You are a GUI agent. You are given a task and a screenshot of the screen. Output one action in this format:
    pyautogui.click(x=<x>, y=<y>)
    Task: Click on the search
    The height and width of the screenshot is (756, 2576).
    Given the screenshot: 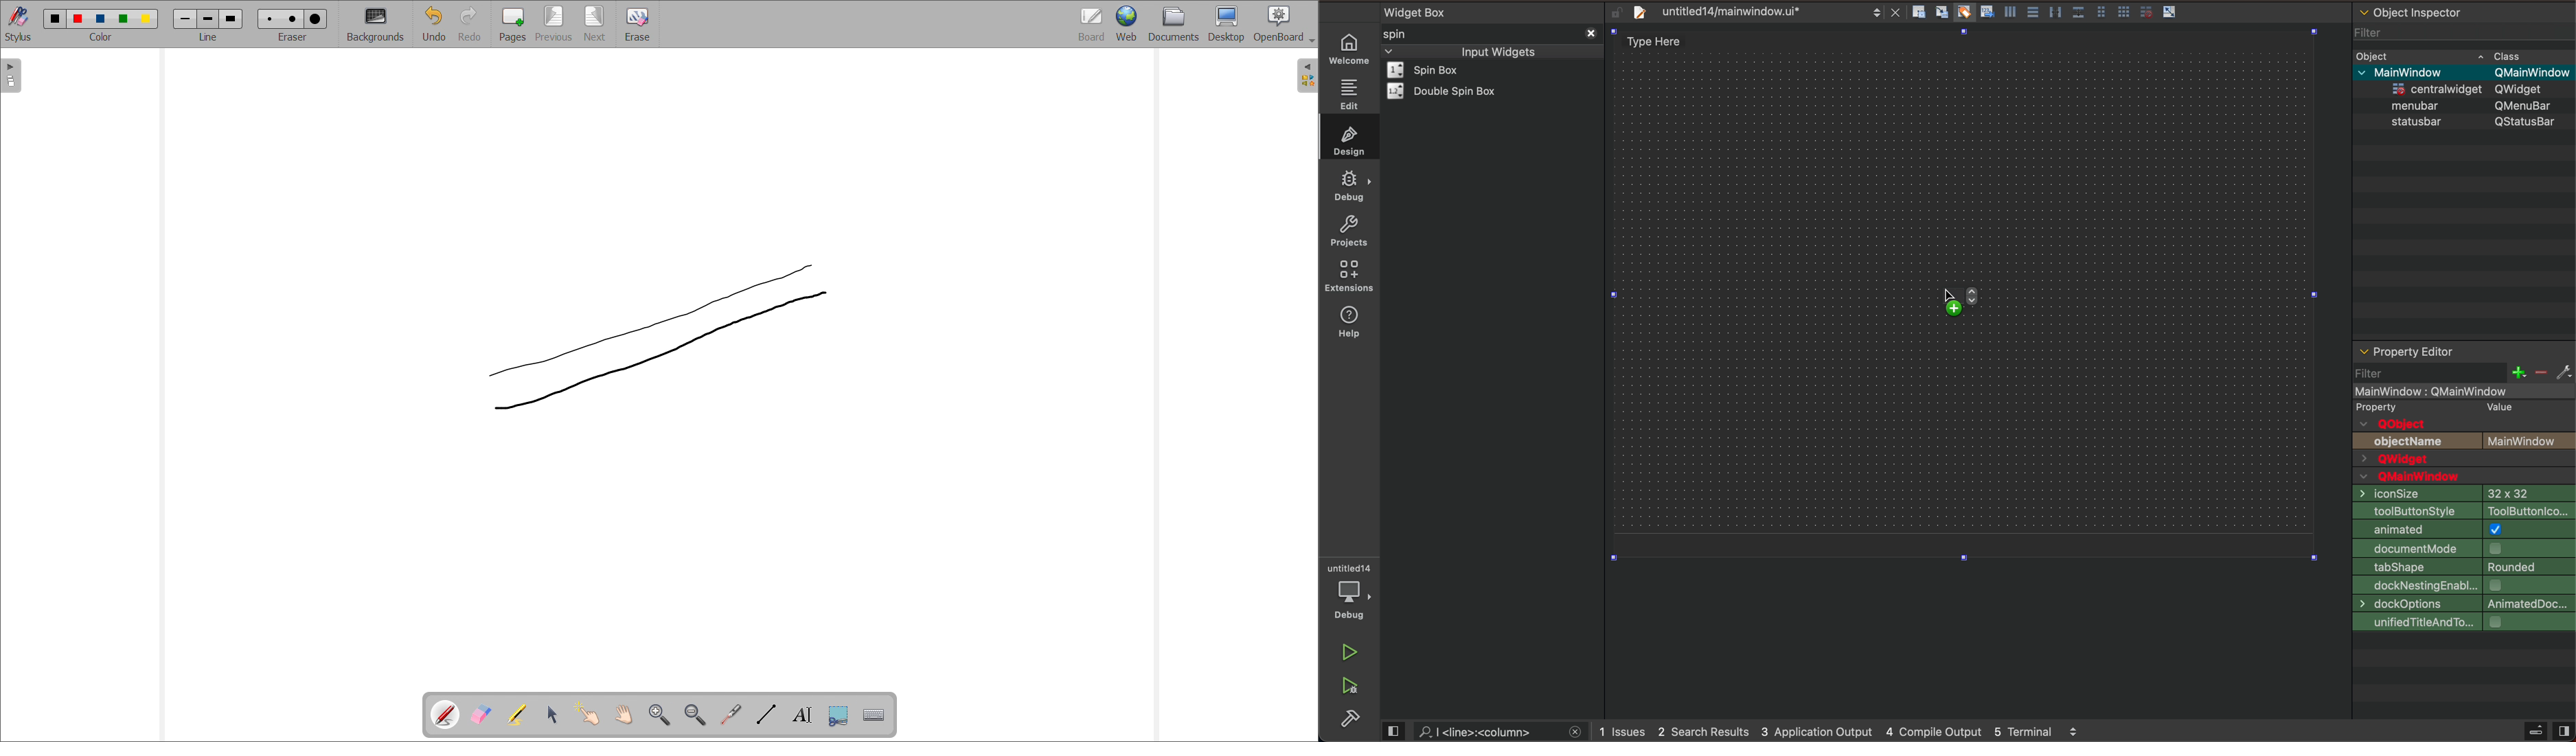 What is the action you would take?
    pyautogui.click(x=1487, y=731)
    